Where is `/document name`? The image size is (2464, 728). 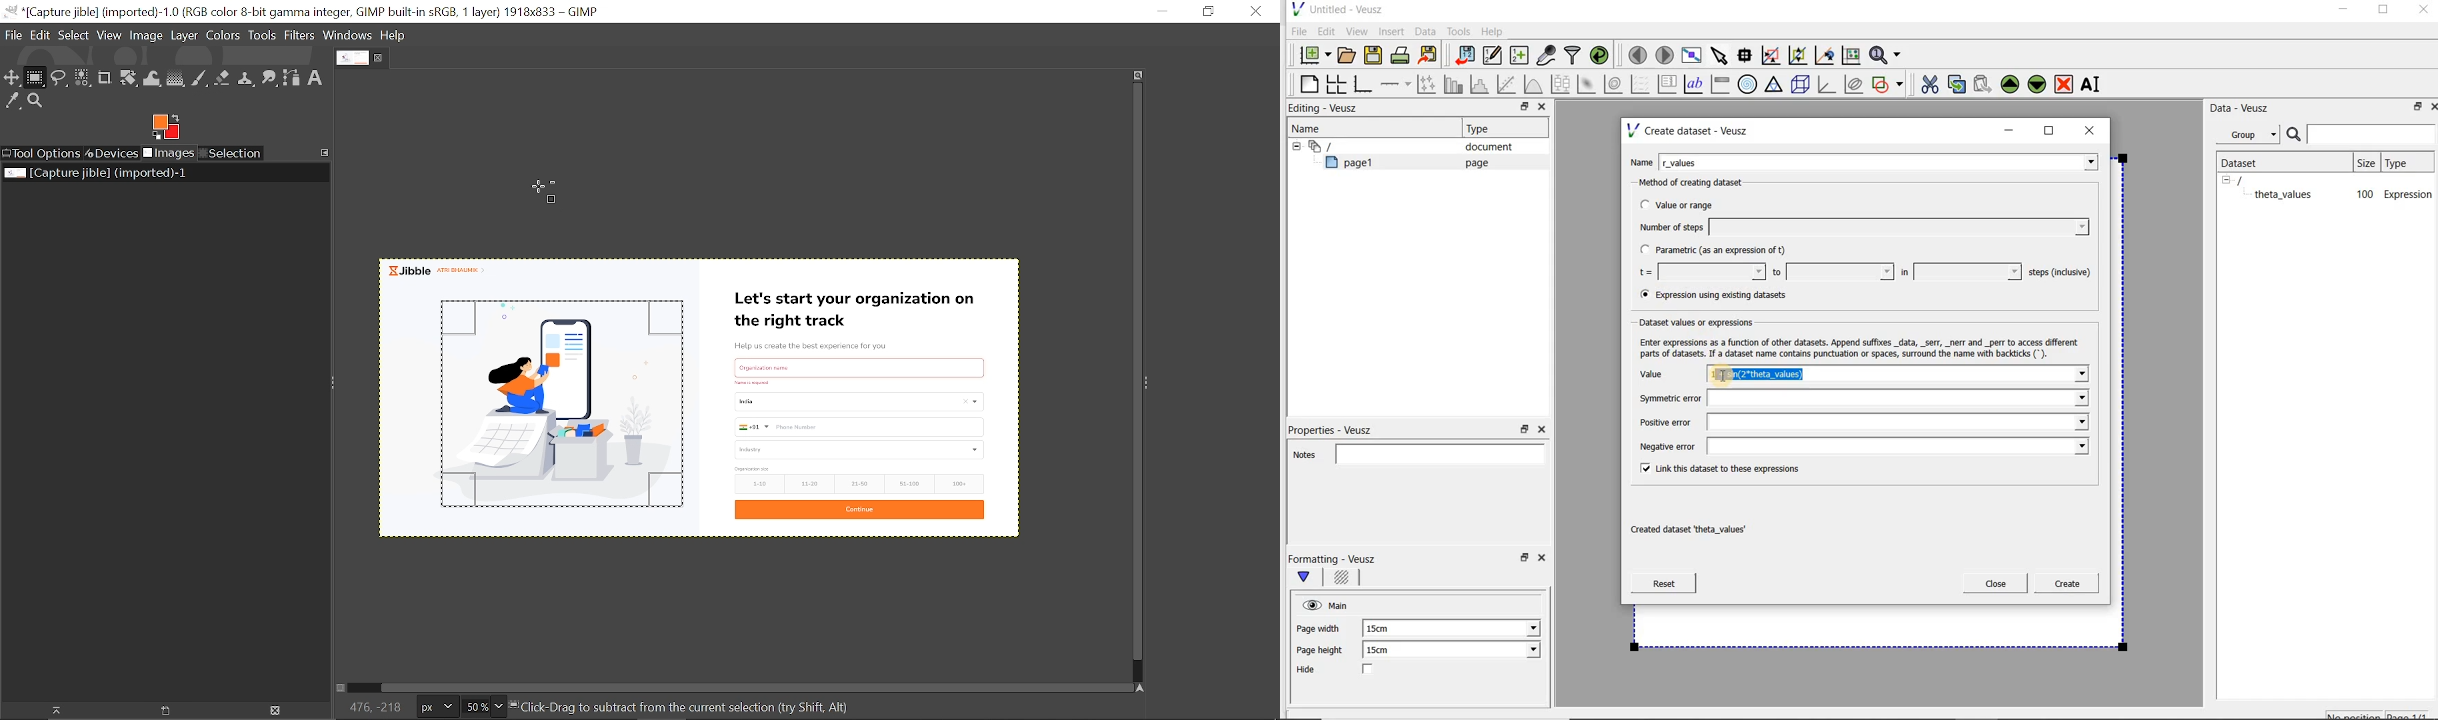
/document name is located at coordinates (2252, 179).